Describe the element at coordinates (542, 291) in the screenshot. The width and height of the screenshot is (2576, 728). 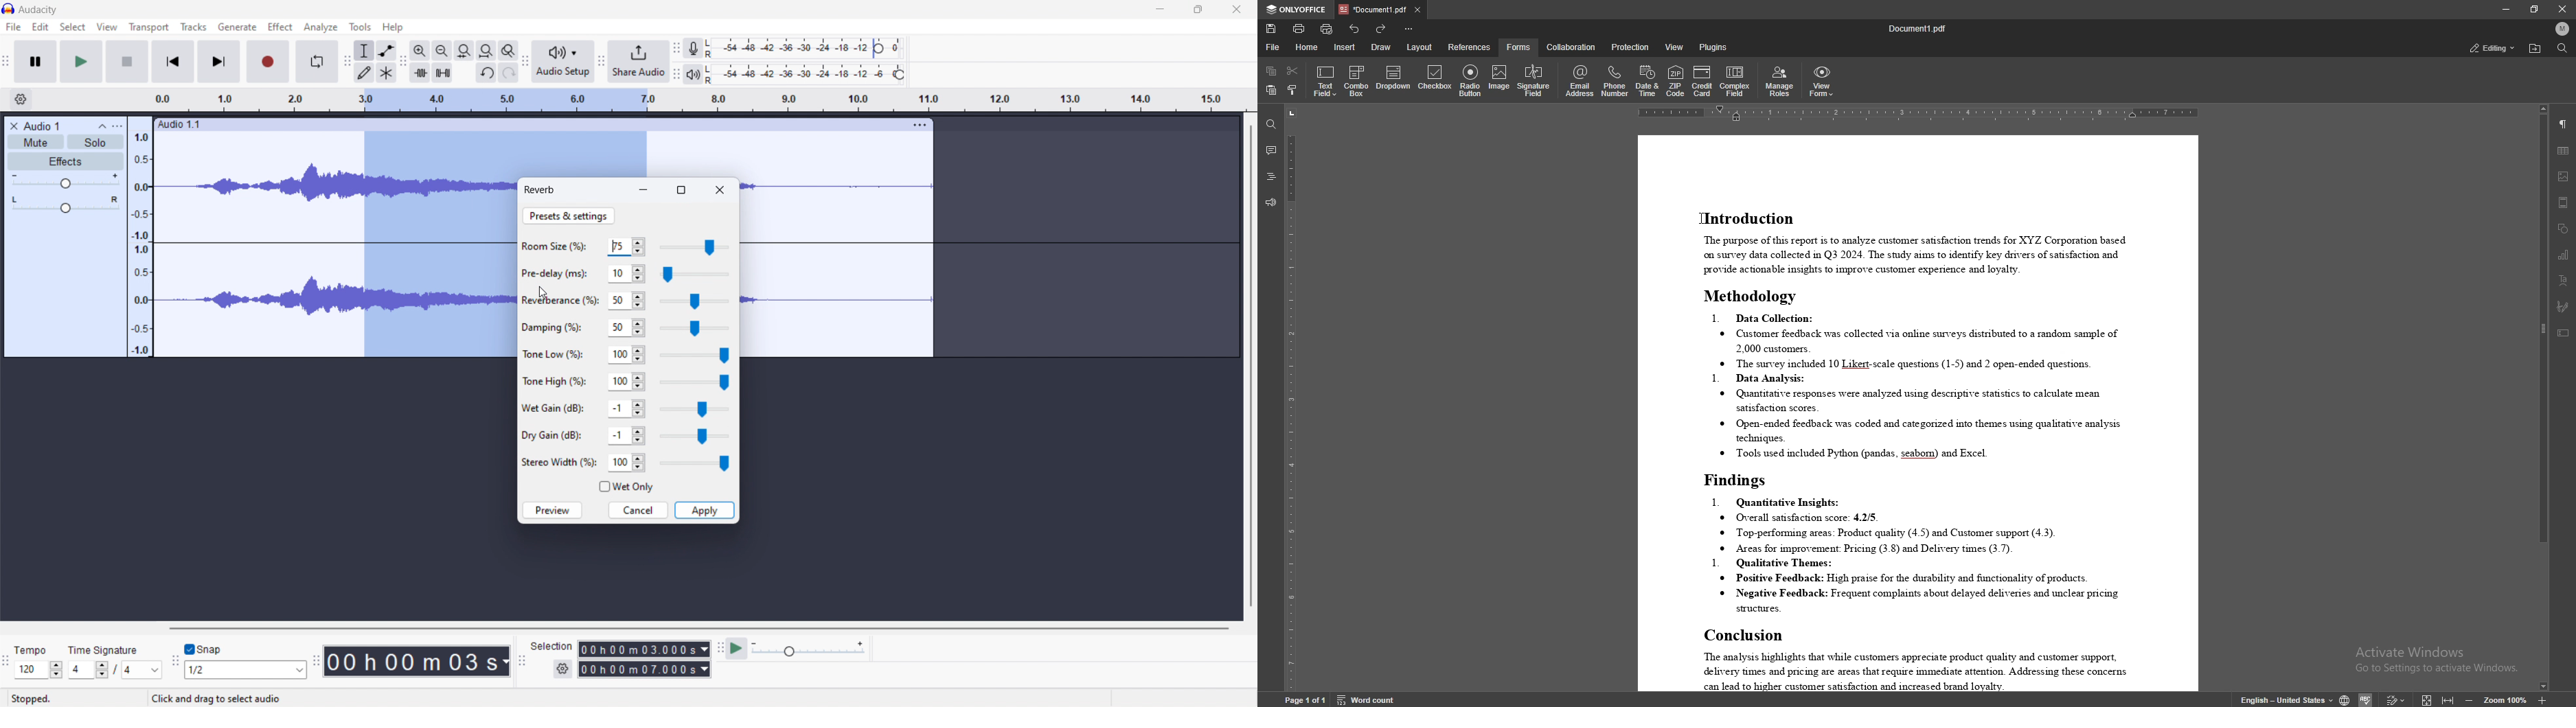
I see `cursor` at that location.